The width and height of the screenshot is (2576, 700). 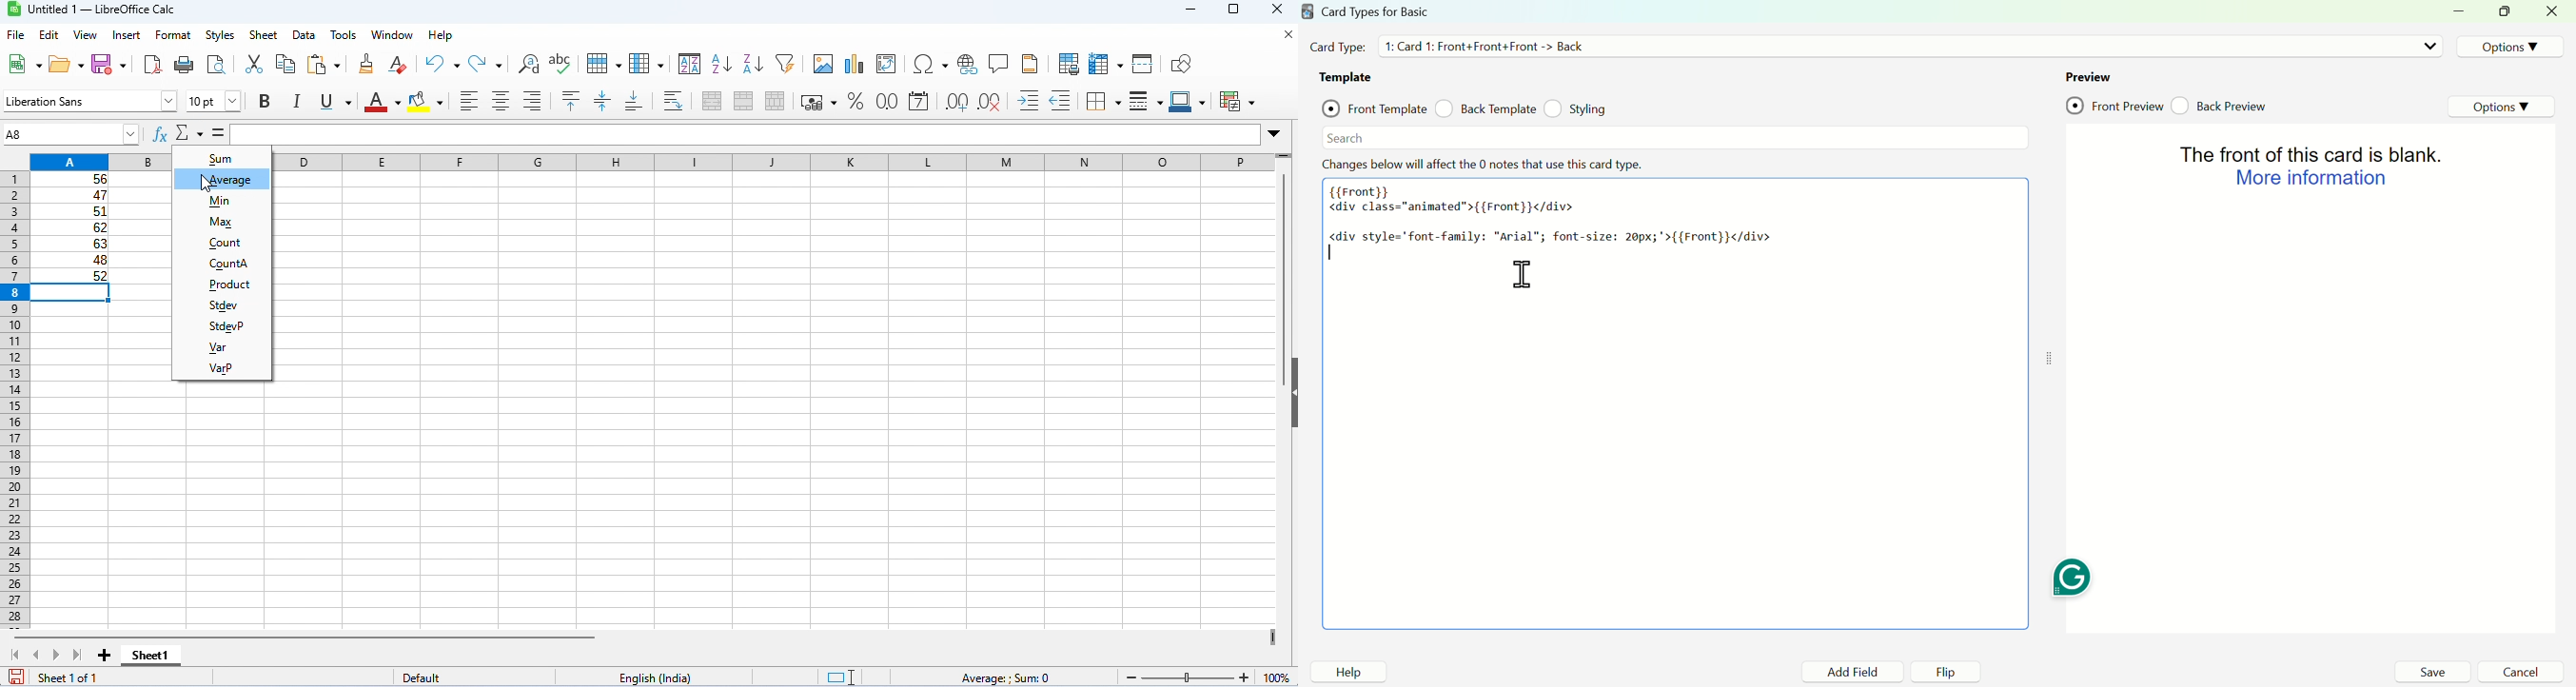 I want to click on row numbers, so click(x=11, y=401).